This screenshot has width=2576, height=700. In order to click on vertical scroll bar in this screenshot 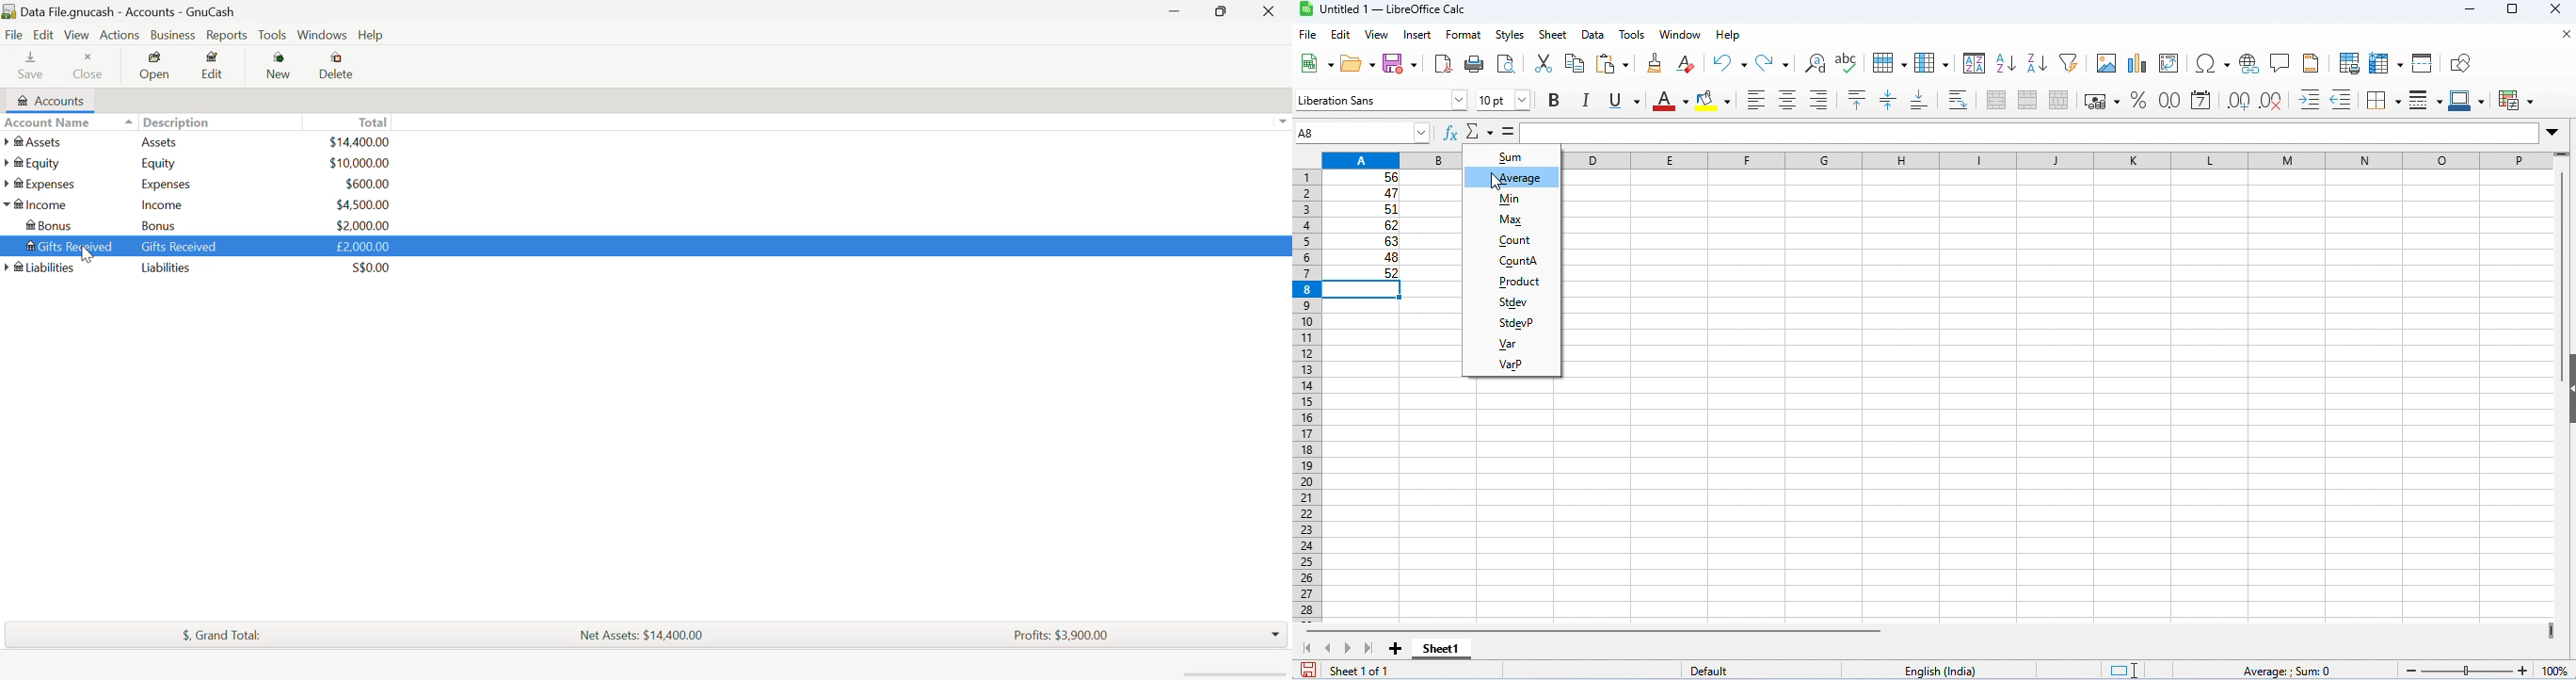, I will do `click(2562, 253)`.